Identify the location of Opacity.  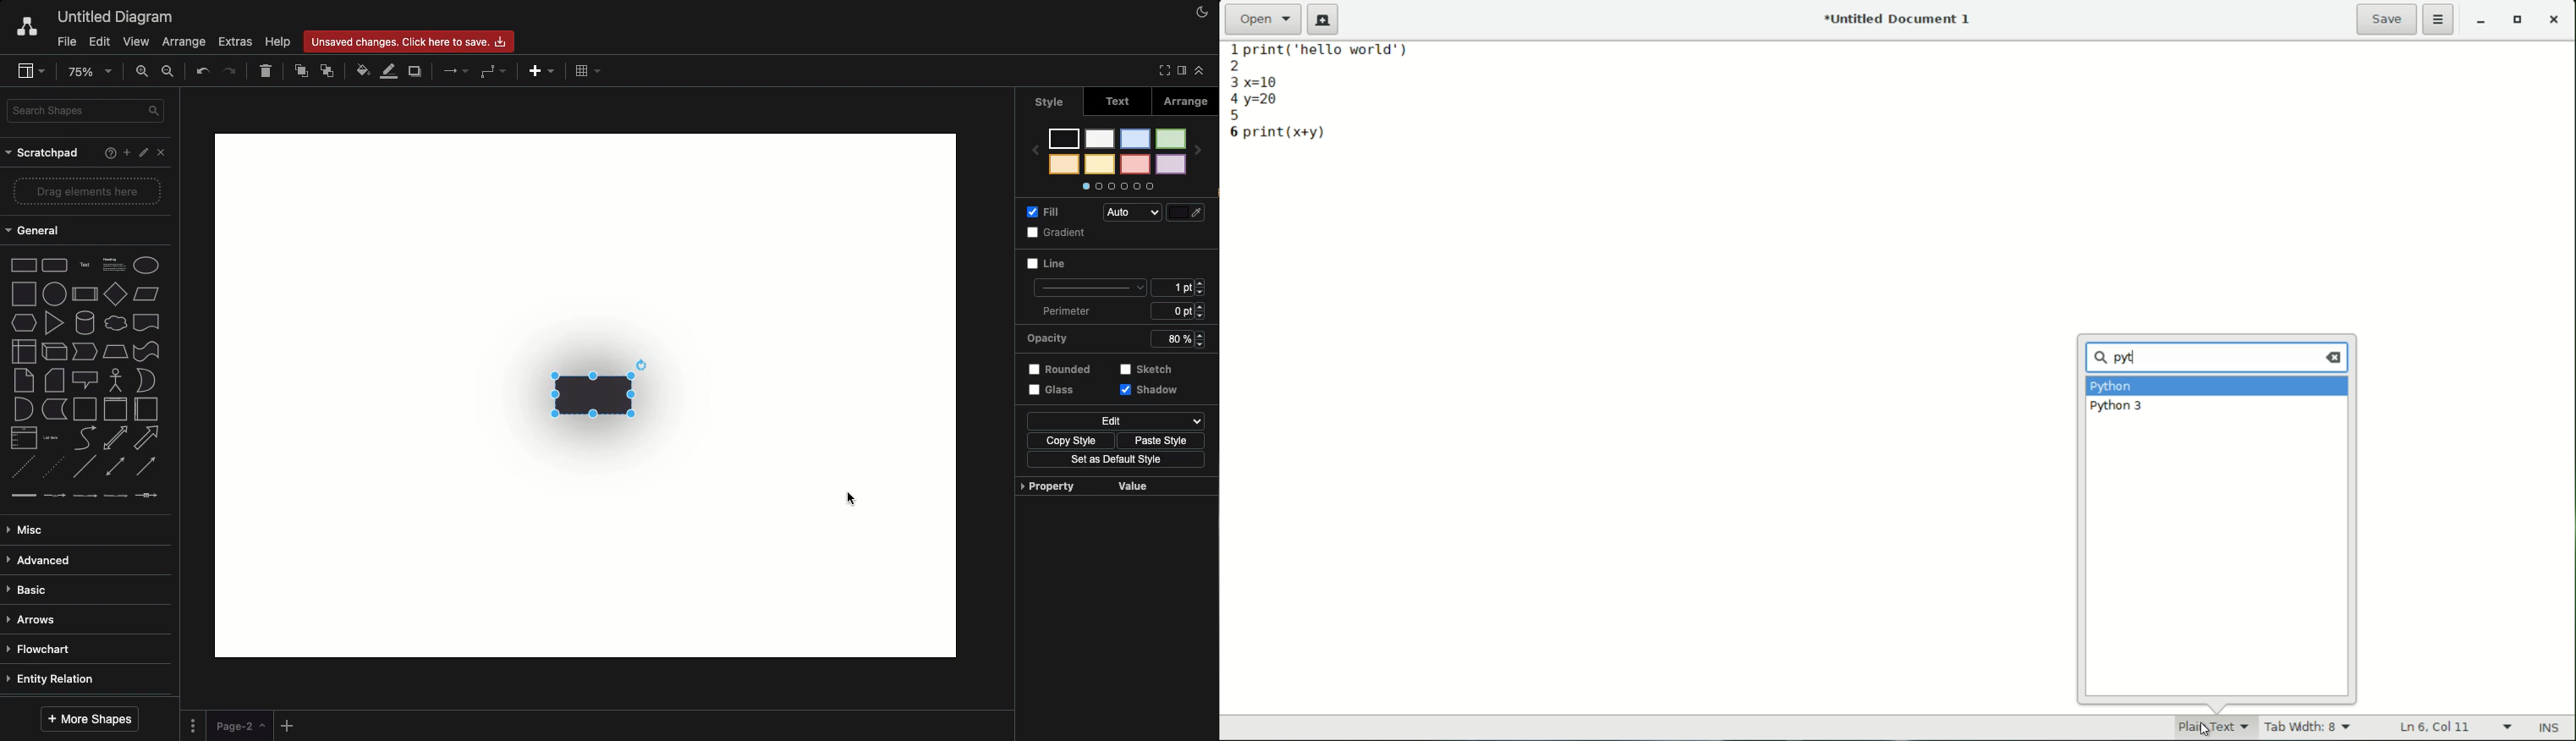
(1046, 338).